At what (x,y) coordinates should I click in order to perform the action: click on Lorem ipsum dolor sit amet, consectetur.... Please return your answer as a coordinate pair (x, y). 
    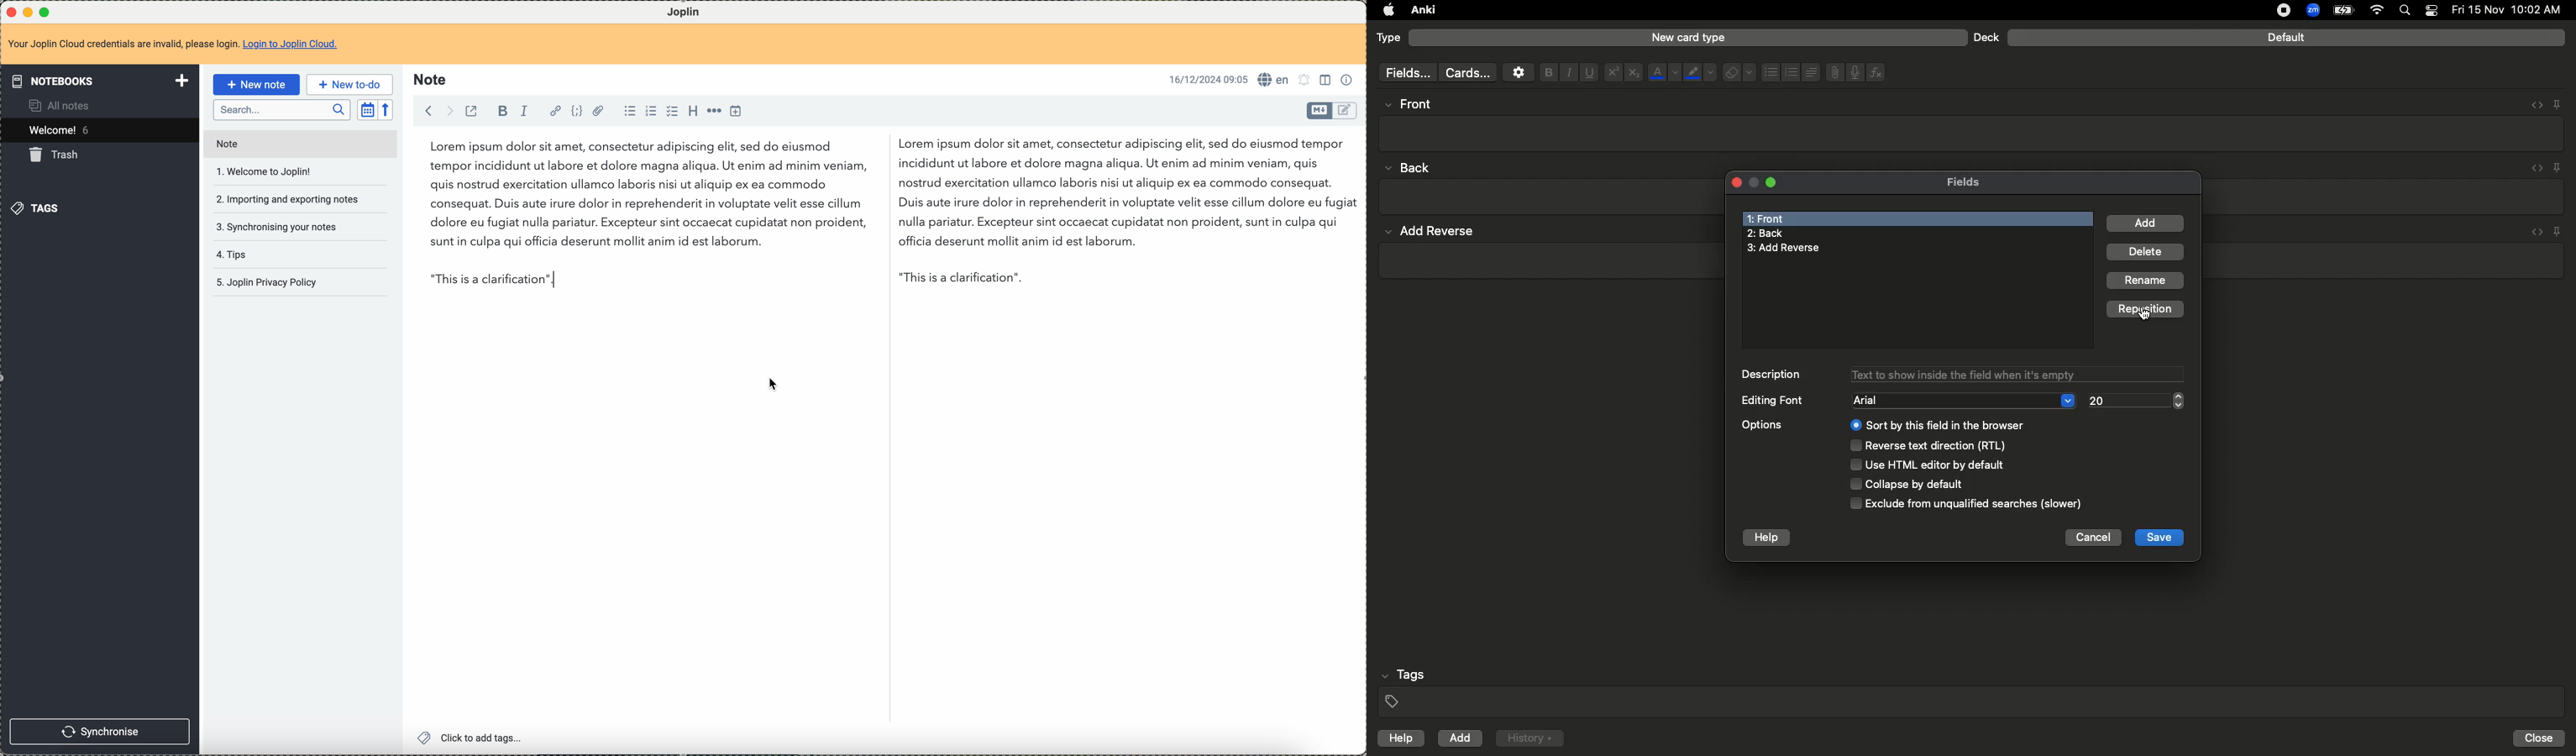
    Looking at the image, I should click on (640, 197).